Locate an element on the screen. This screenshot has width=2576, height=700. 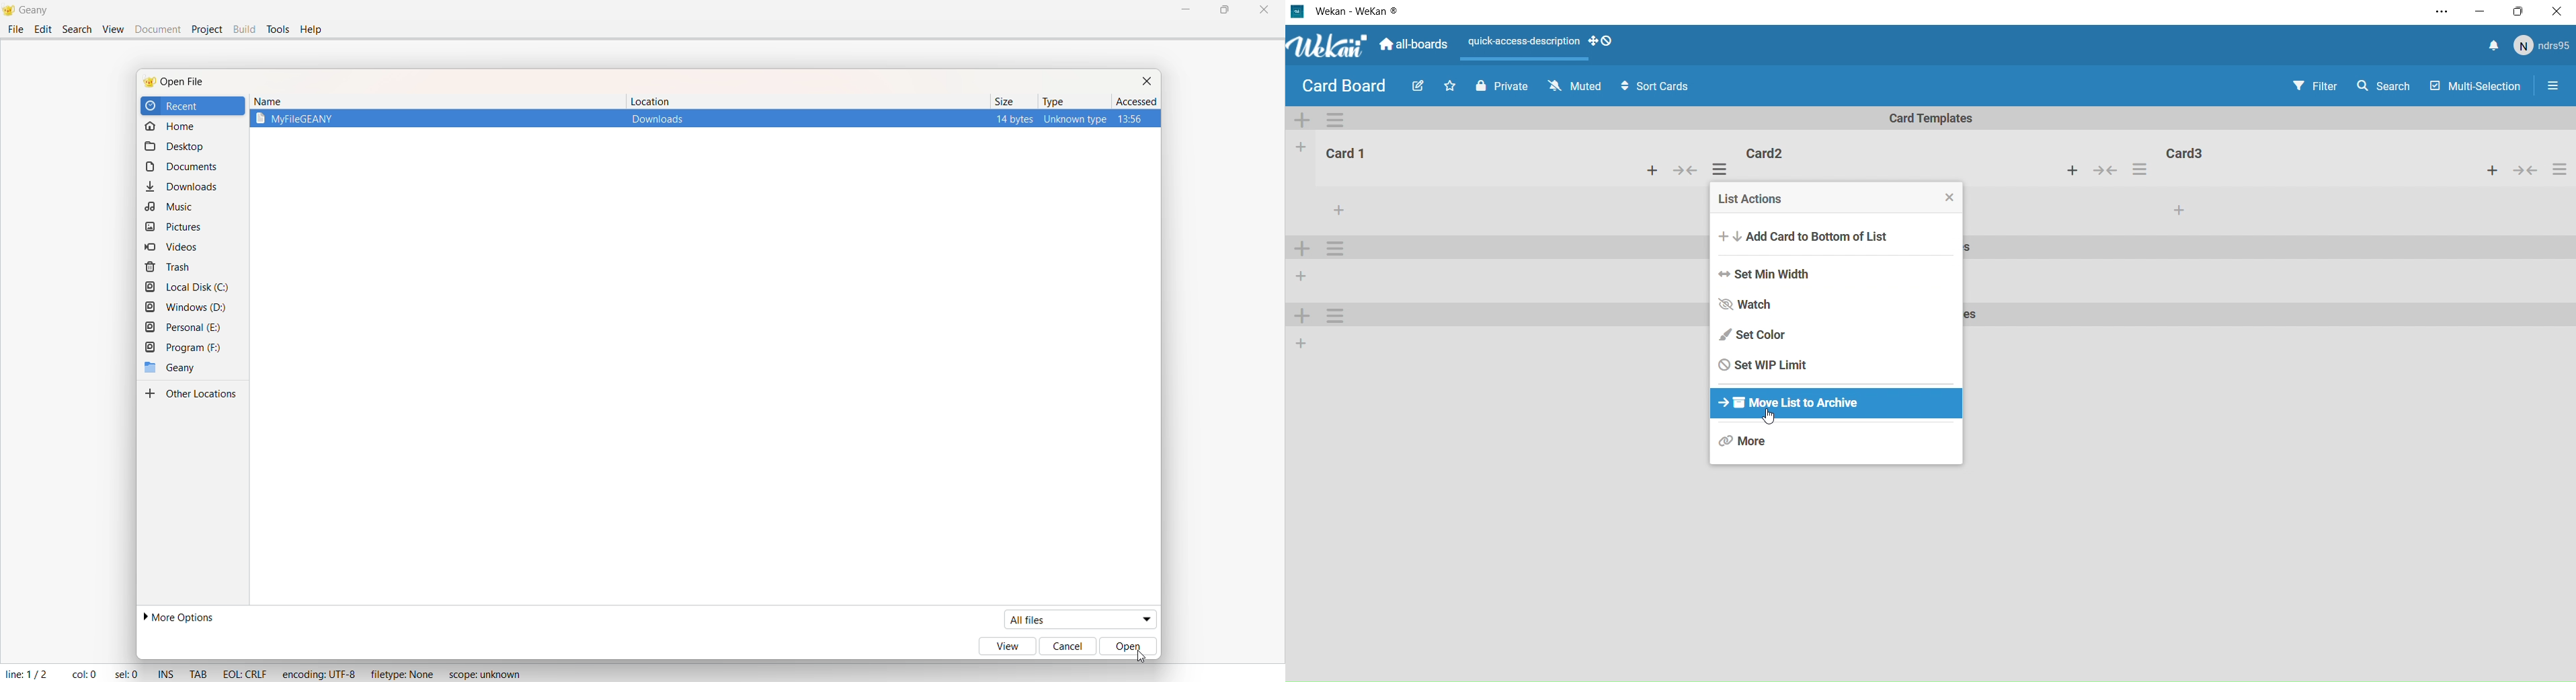
Document is located at coordinates (158, 29).